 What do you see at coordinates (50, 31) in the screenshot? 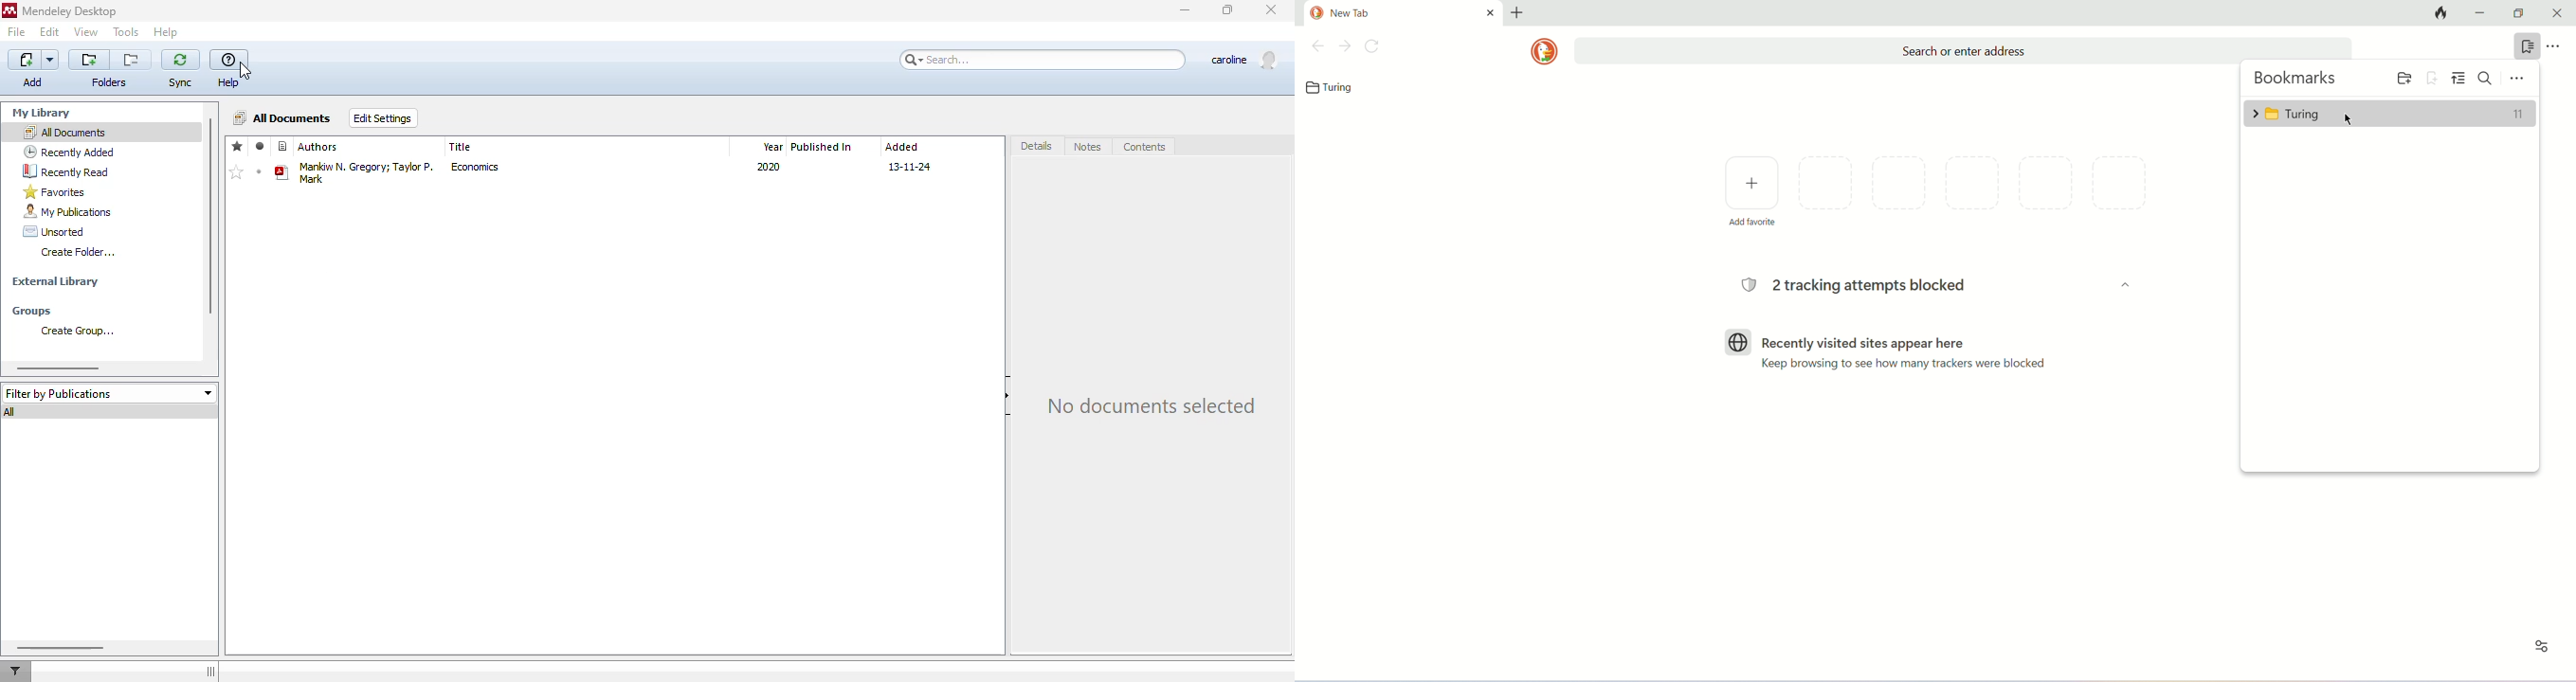
I see `edit` at bounding box center [50, 31].